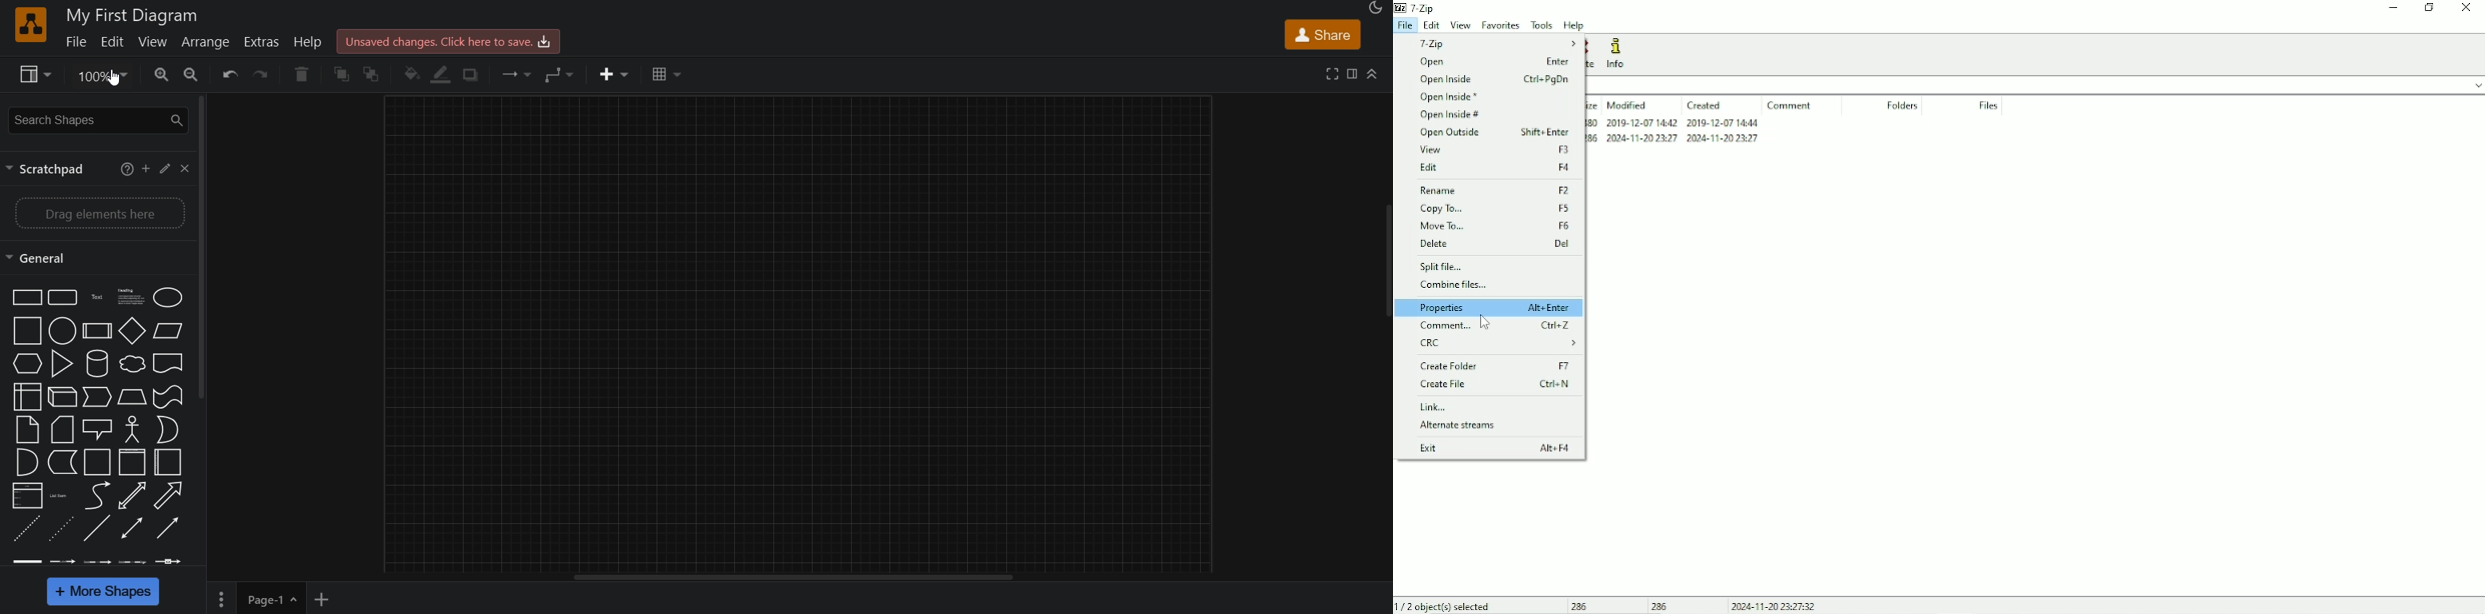  Describe the element at coordinates (1619, 53) in the screenshot. I see `Info` at that location.